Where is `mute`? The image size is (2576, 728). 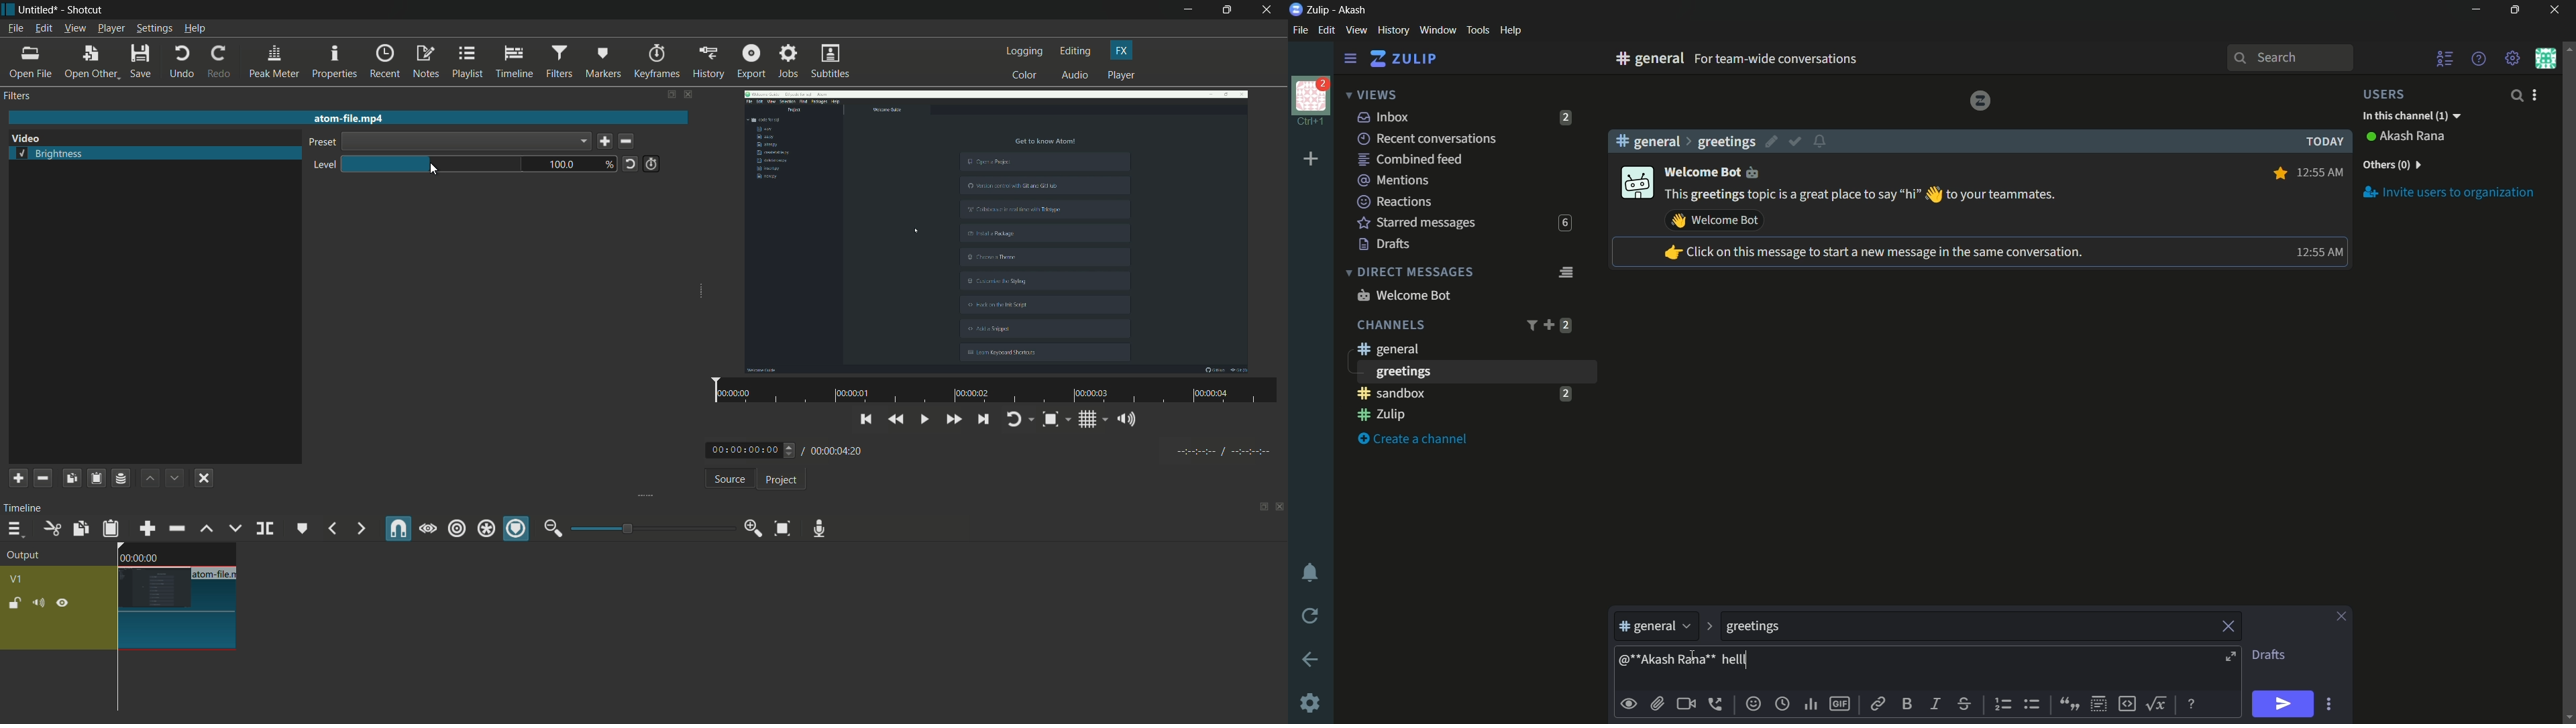
mute is located at coordinates (41, 603).